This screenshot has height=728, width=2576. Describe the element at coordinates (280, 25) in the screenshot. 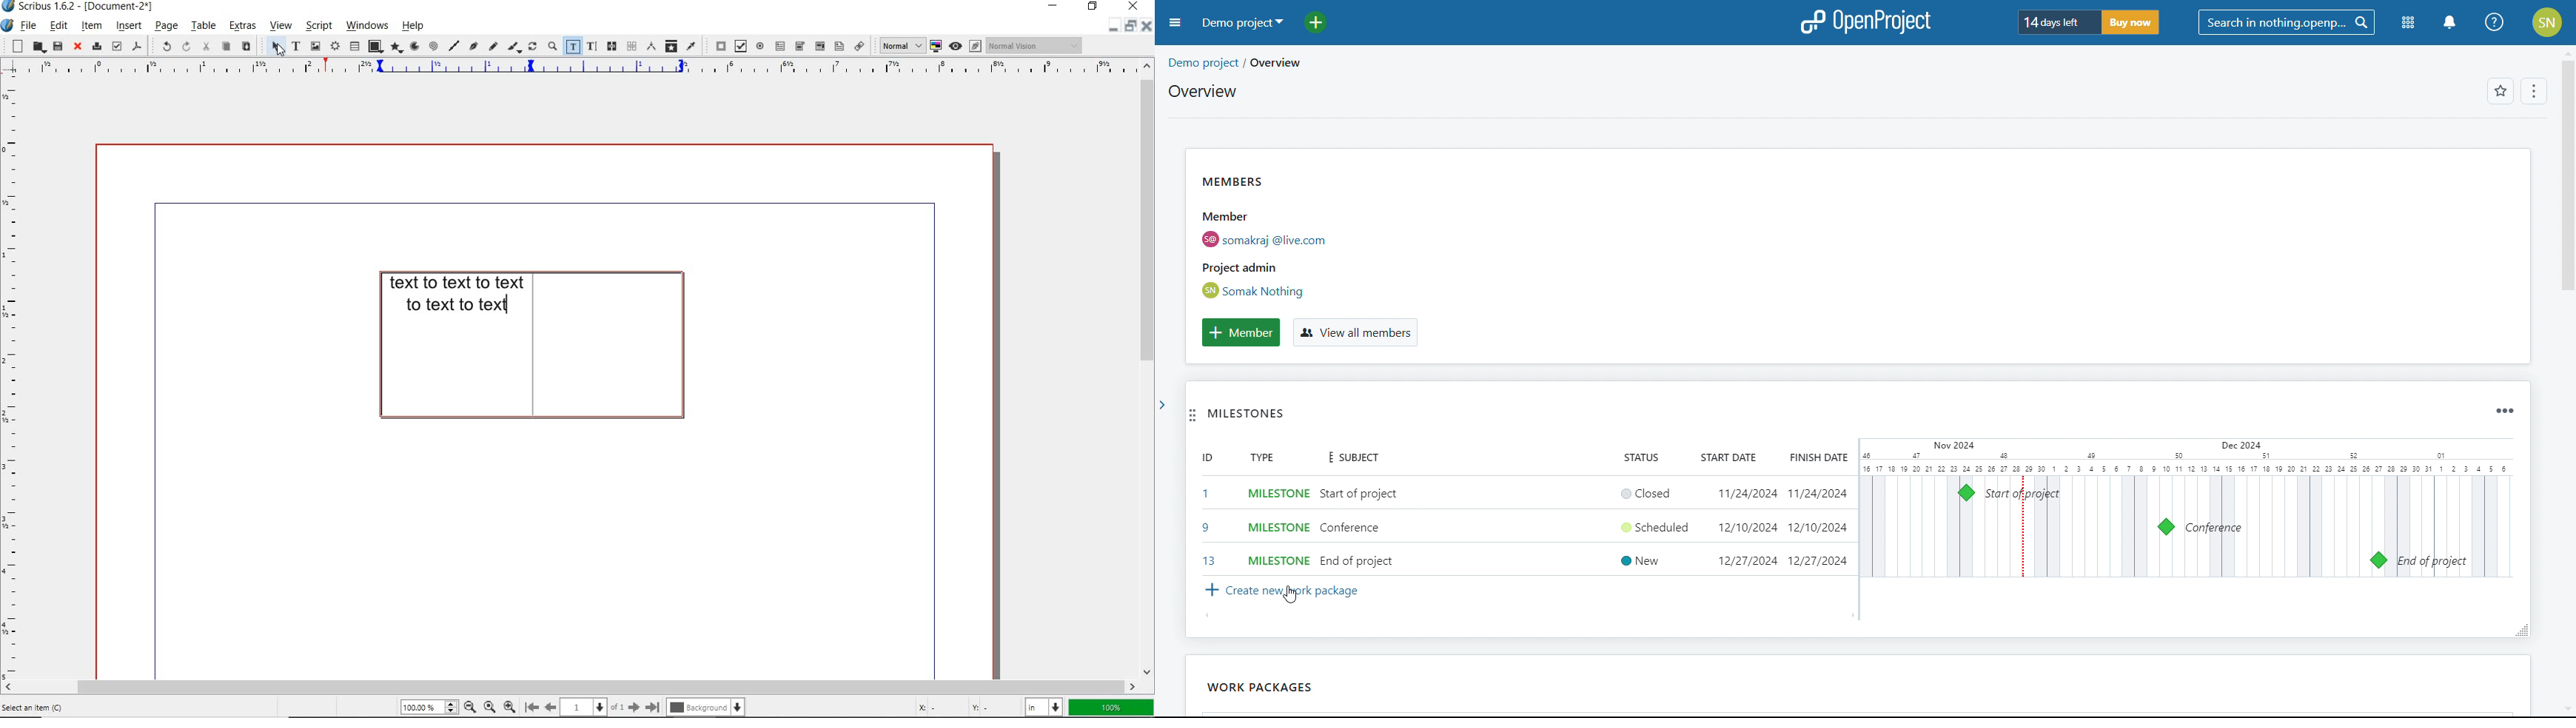

I see `view` at that location.